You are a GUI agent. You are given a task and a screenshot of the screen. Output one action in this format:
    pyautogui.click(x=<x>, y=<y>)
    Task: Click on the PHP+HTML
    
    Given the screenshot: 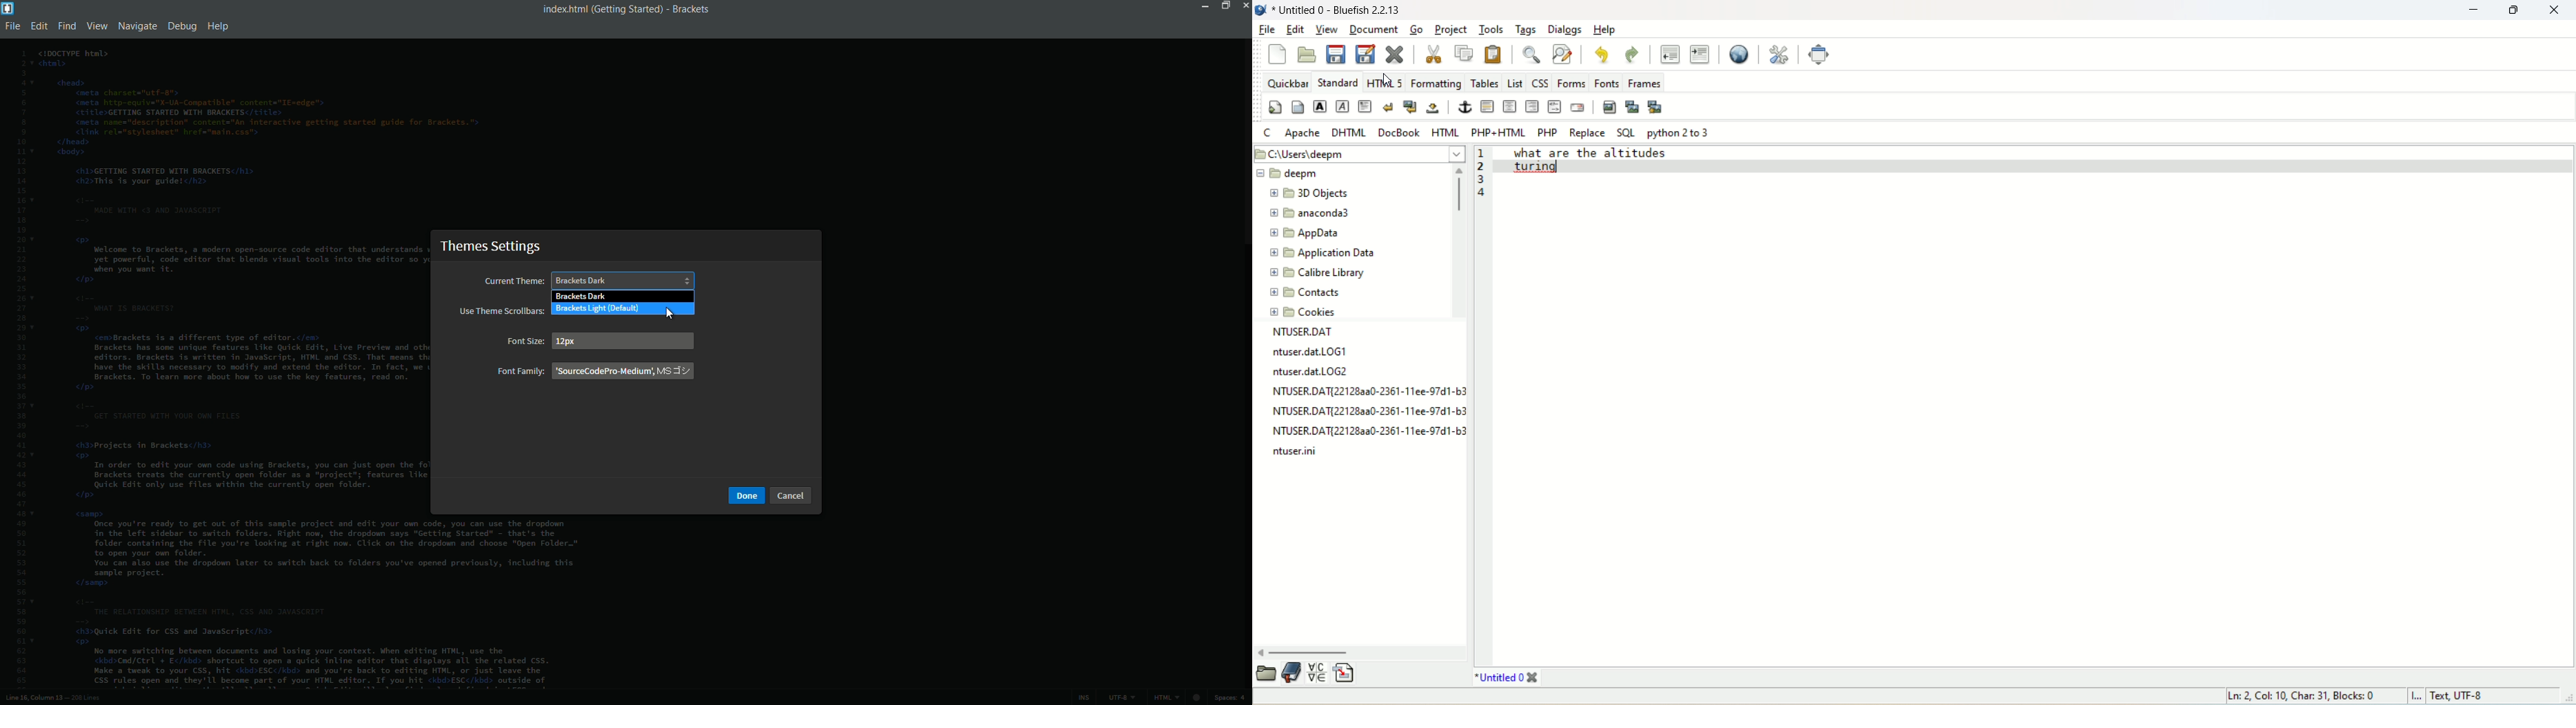 What is the action you would take?
    pyautogui.click(x=1498, y=133)
    